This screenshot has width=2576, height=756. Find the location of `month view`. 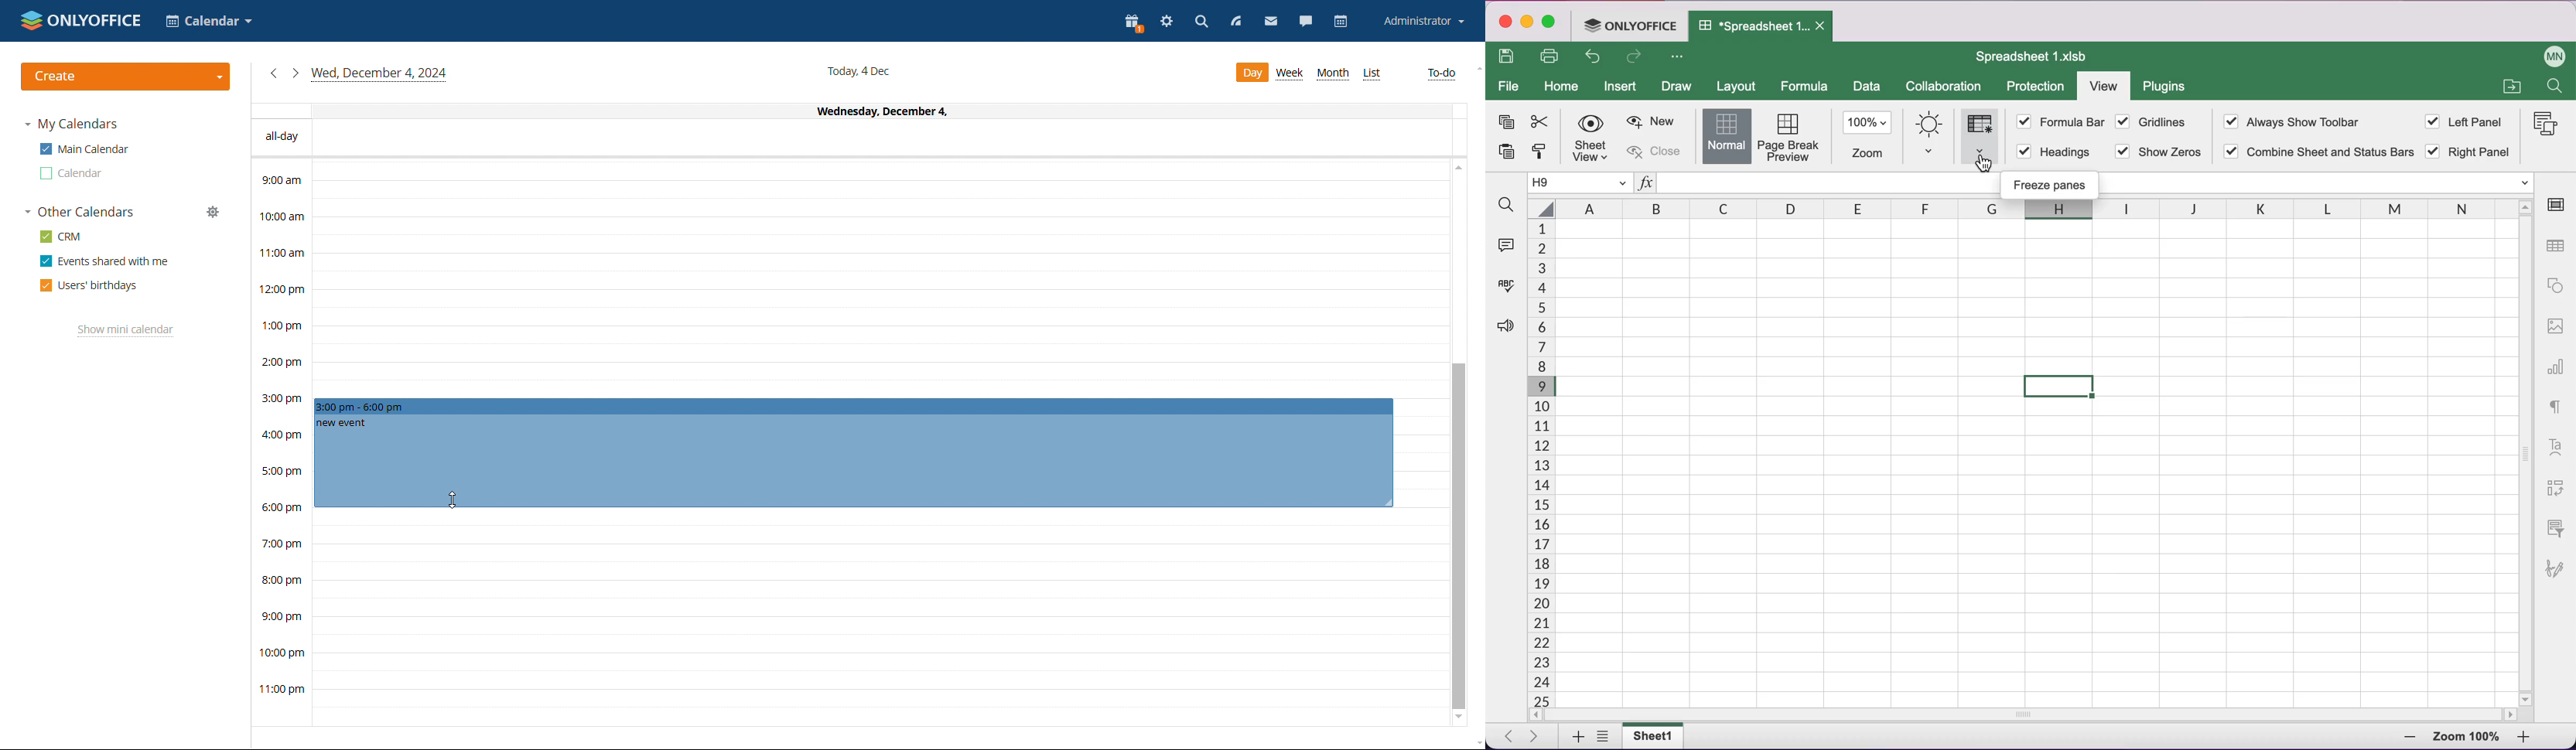

month view is located at coordinates (1332, 73).